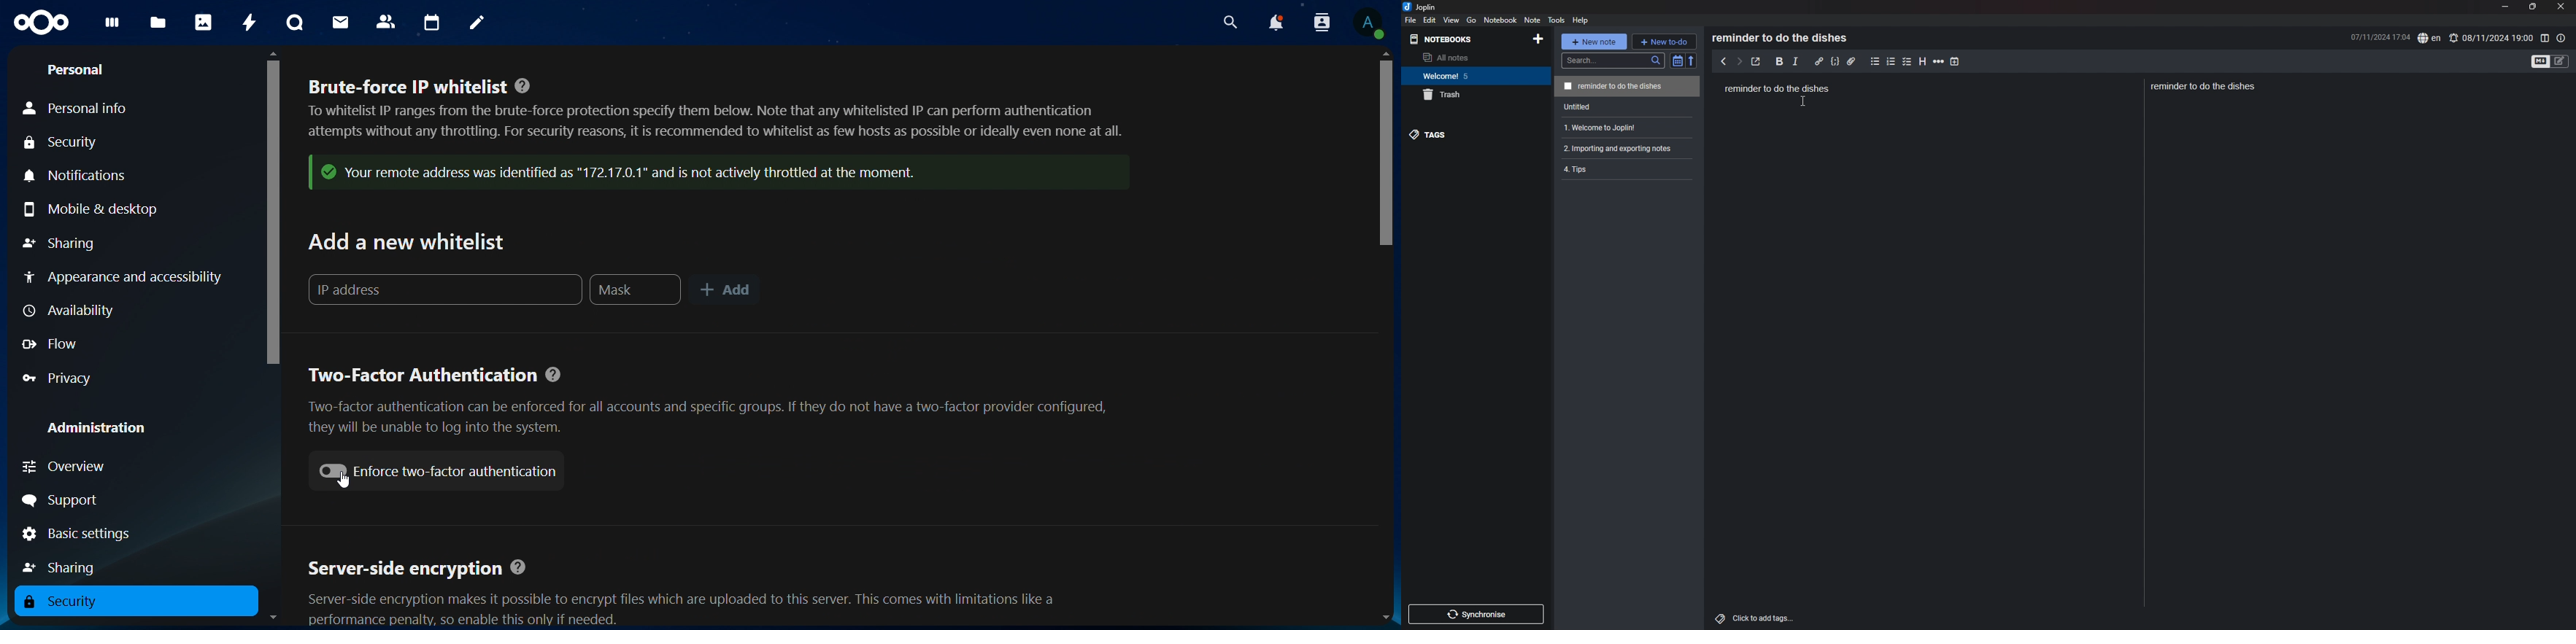 The width and height of the screenshot is (2576, 644). What do you see at coordinates (1780, 61) in the screenshot?
I see `bold` at bounding box center [1780, 61].